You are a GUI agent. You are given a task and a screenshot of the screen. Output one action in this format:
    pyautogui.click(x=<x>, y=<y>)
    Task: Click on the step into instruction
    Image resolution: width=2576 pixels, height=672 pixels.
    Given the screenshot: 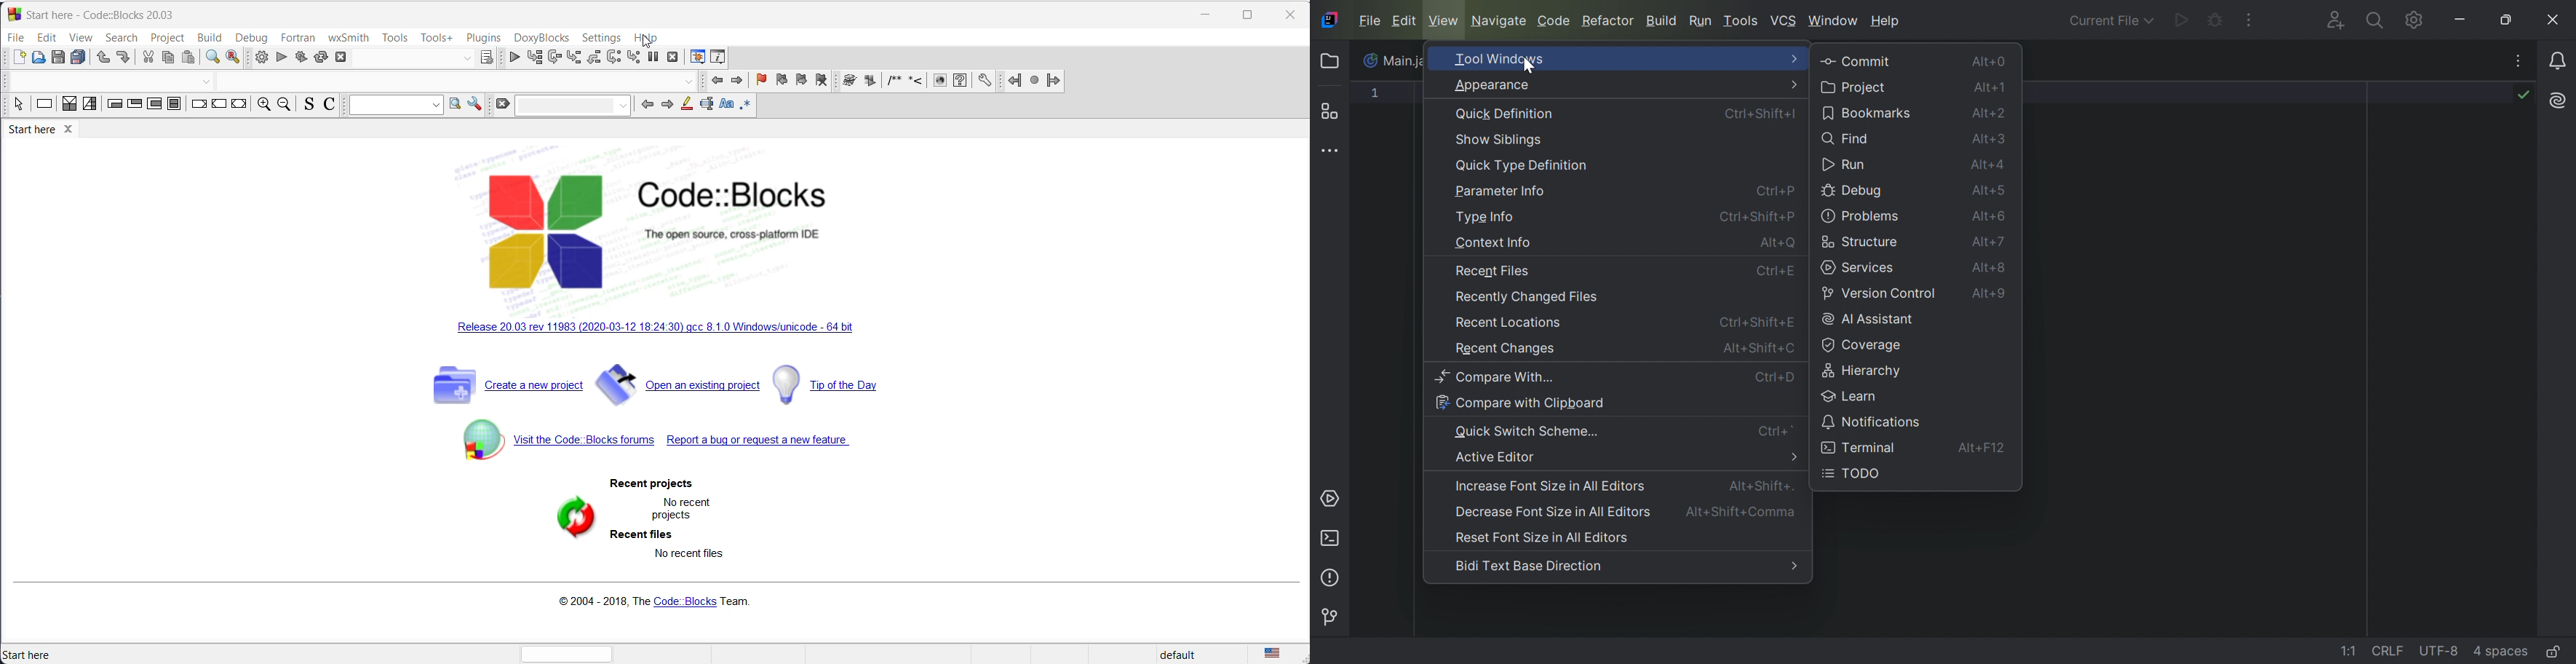 What is the action you would take?
    pyautogui.click(x=632, y=58)
    